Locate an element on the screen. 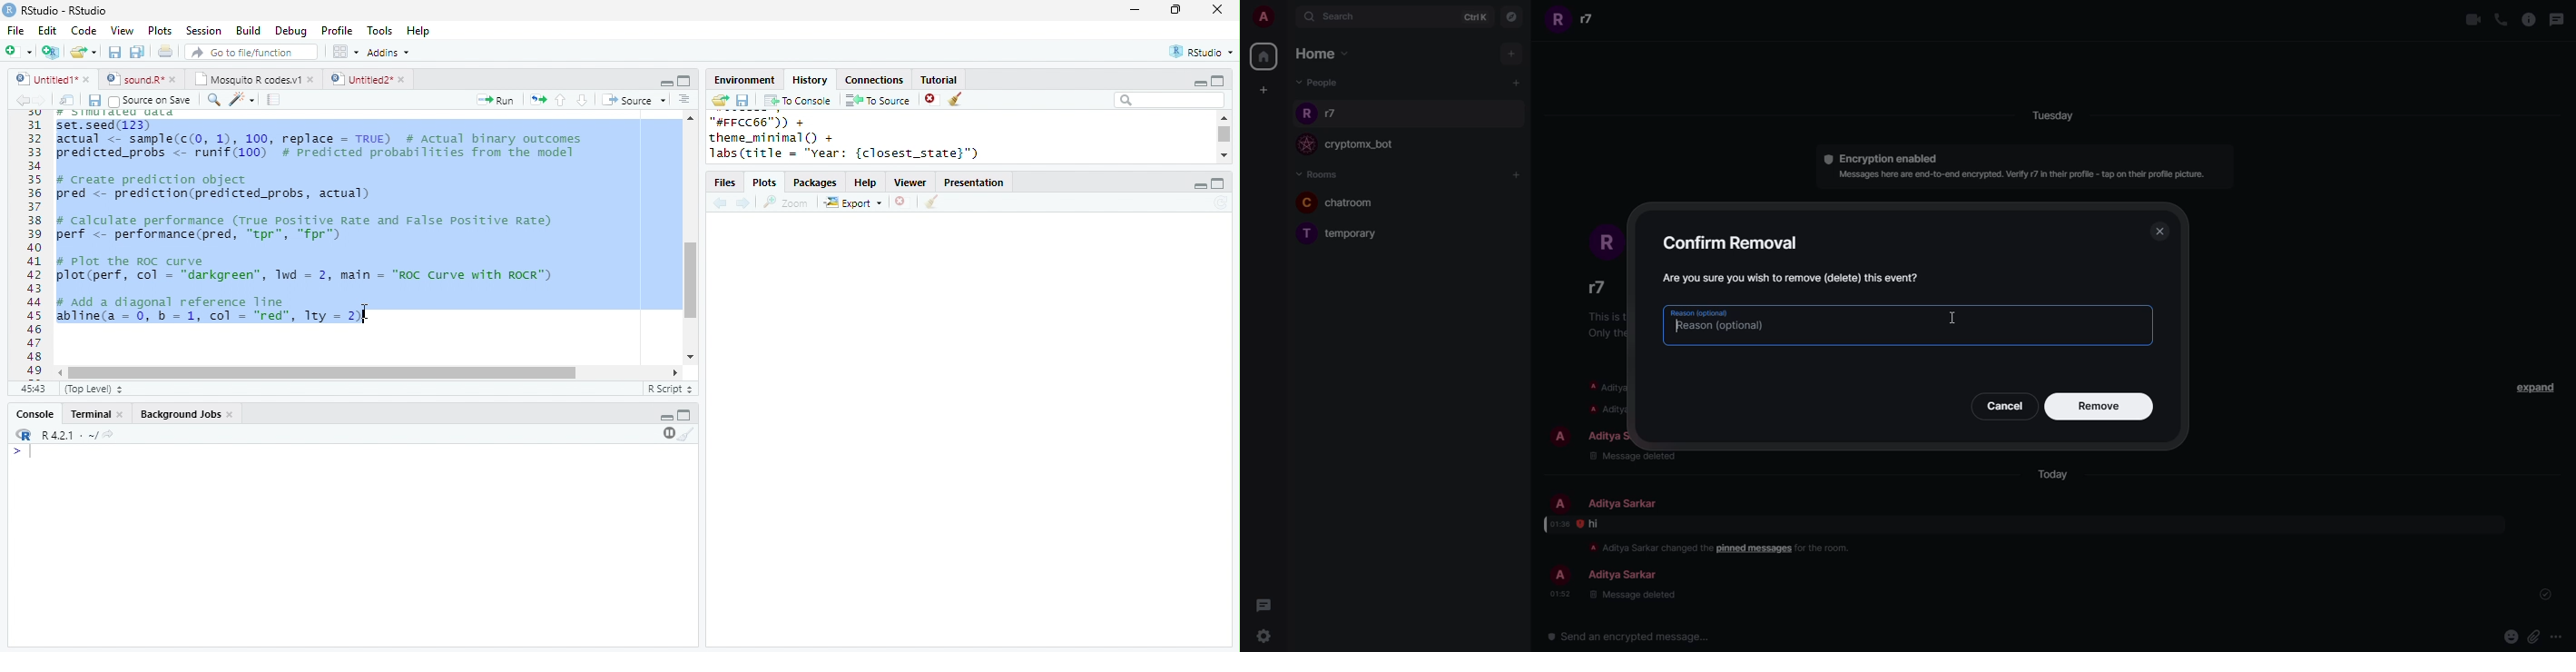 The height and width of the screenshot is (672, 2576). forward is located at coordinates (40, 100).